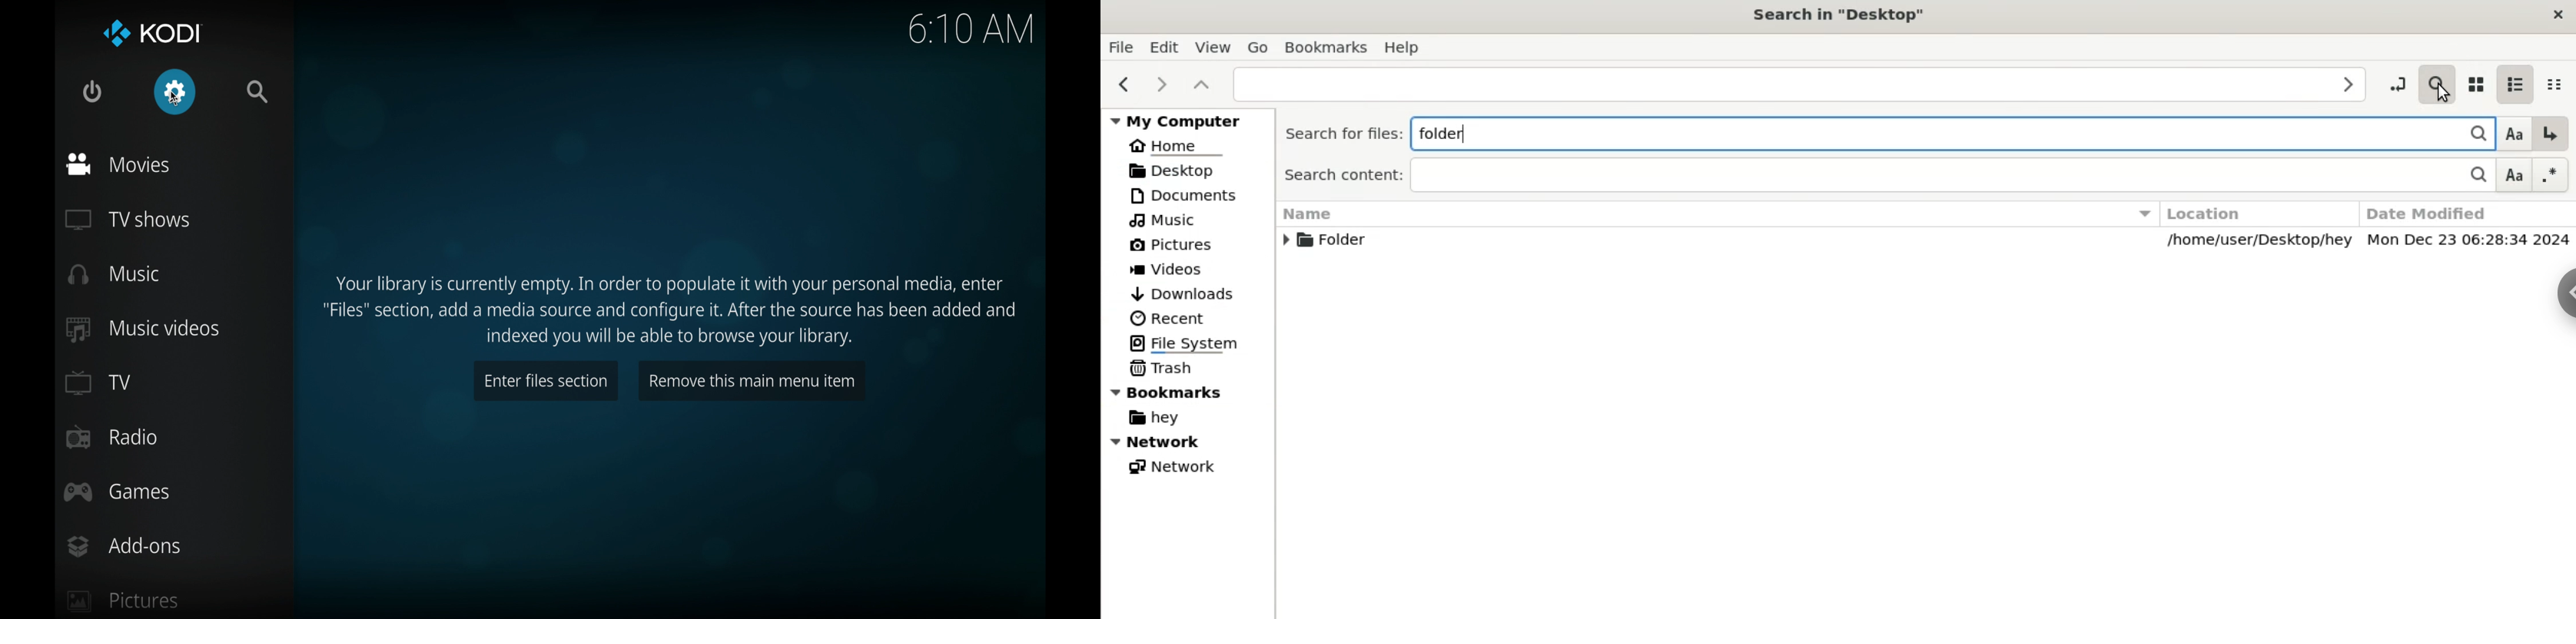 This screenshot has width=2576, height=644. Describe the element at coordinates (1165, 220) in the screenshot. I see `Music` at that location.